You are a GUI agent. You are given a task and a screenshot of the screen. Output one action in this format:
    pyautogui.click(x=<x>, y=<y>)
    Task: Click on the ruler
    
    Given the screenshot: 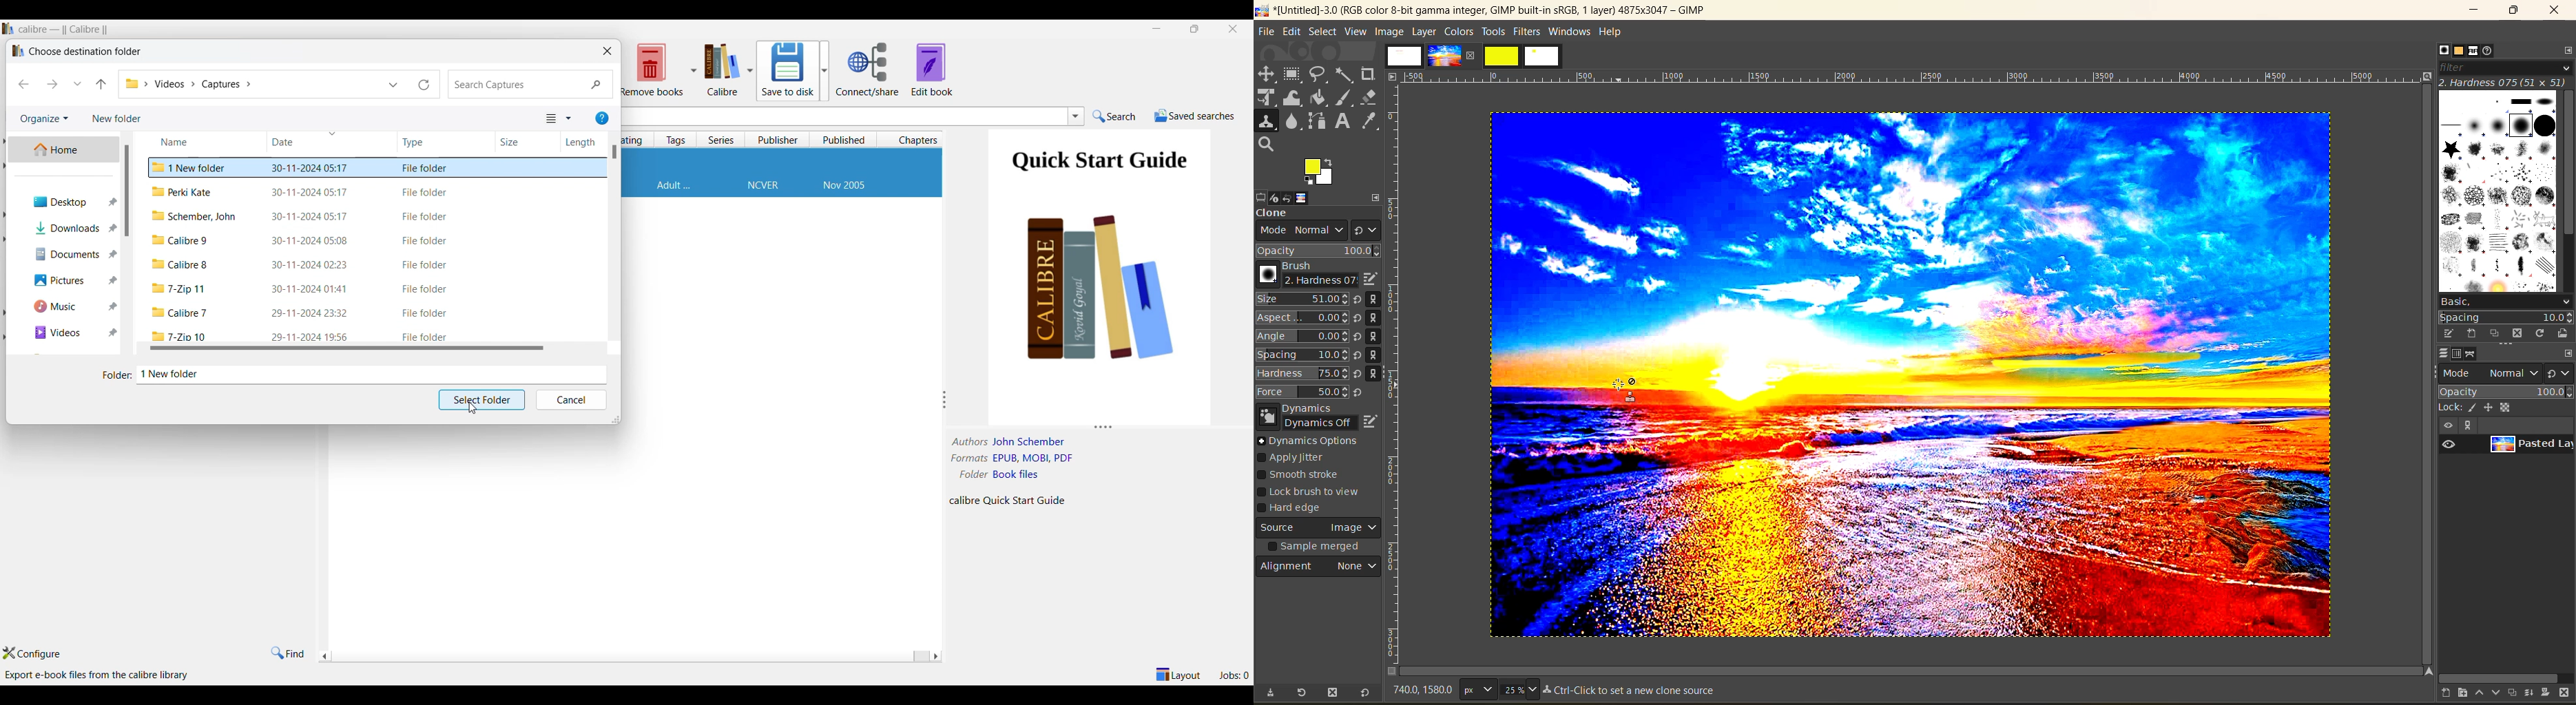 What is the action you would take?
    pyautogui.click(x=1398, y=377)
    